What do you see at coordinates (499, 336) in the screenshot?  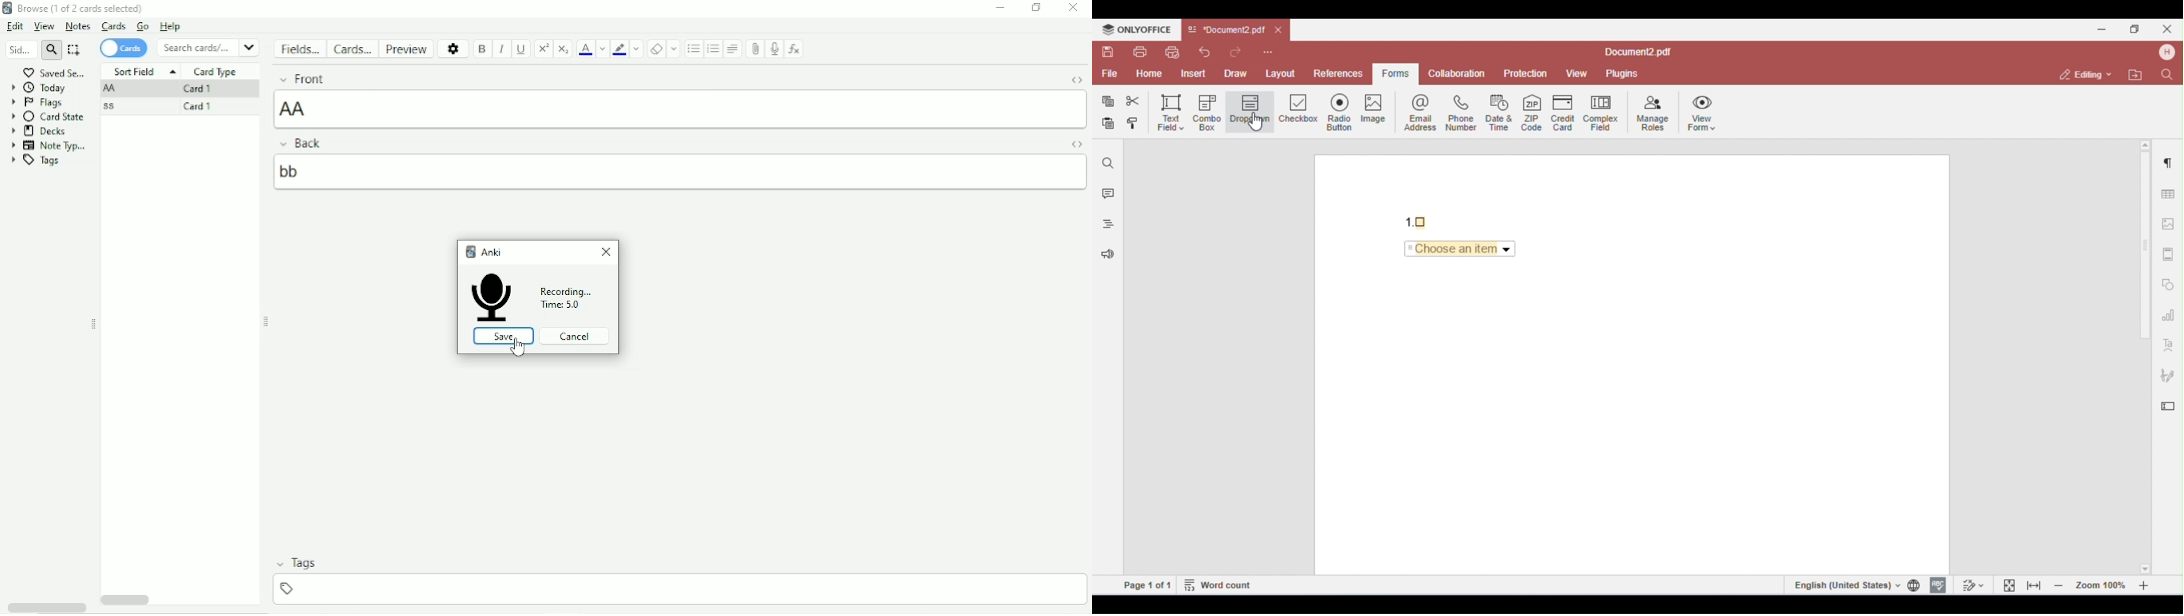 I see `Save` at bounding box center [499, 336].